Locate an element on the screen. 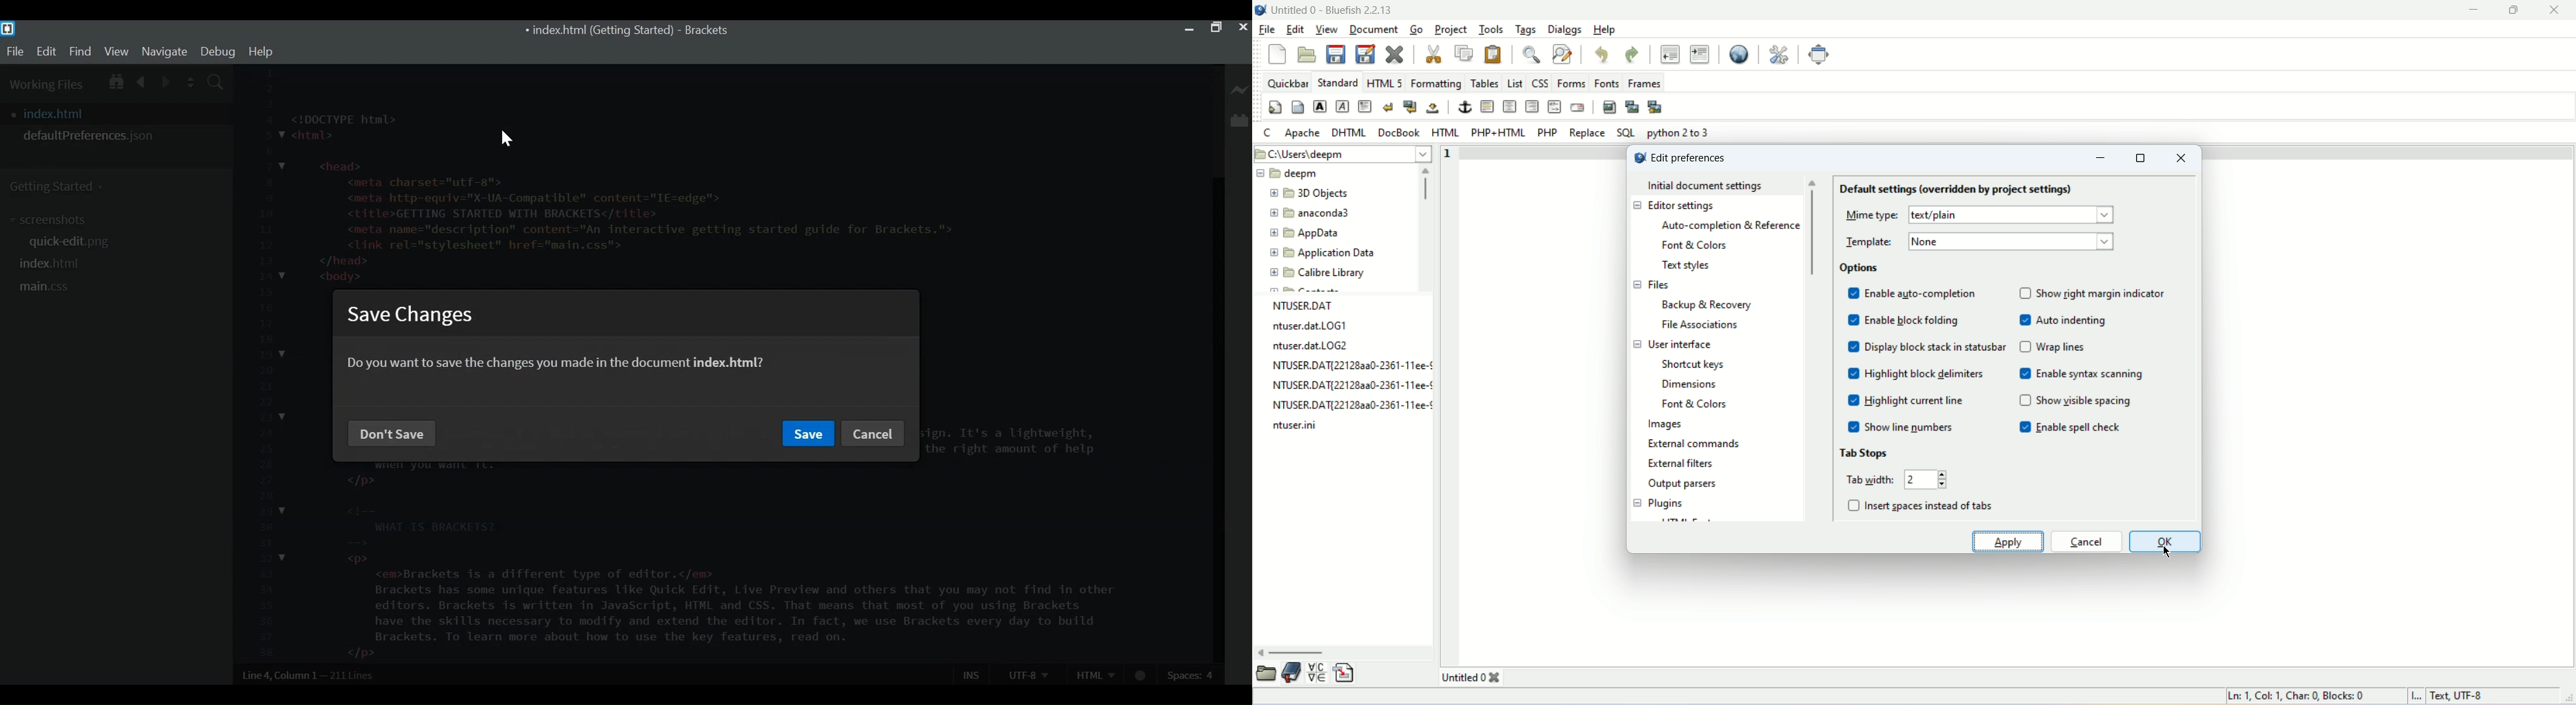 The height and width of the screenshot is (728, 2576). body is located at coordinates (1298, 106).